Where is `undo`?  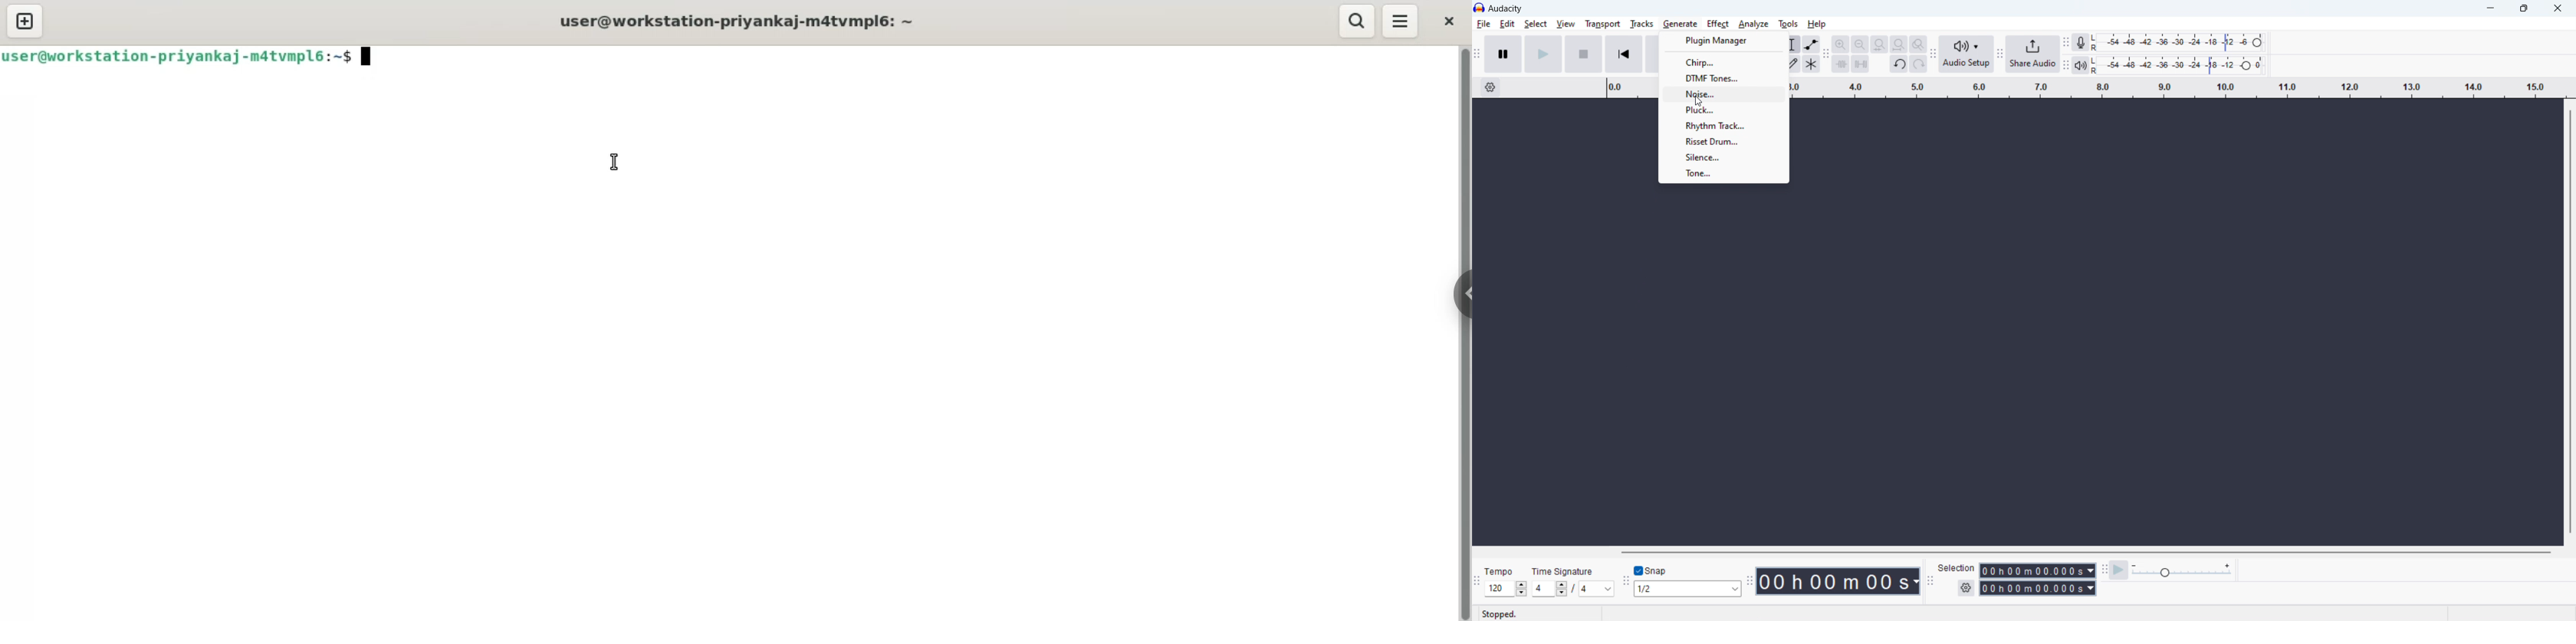 undo is located at coordinates (1899, 64).